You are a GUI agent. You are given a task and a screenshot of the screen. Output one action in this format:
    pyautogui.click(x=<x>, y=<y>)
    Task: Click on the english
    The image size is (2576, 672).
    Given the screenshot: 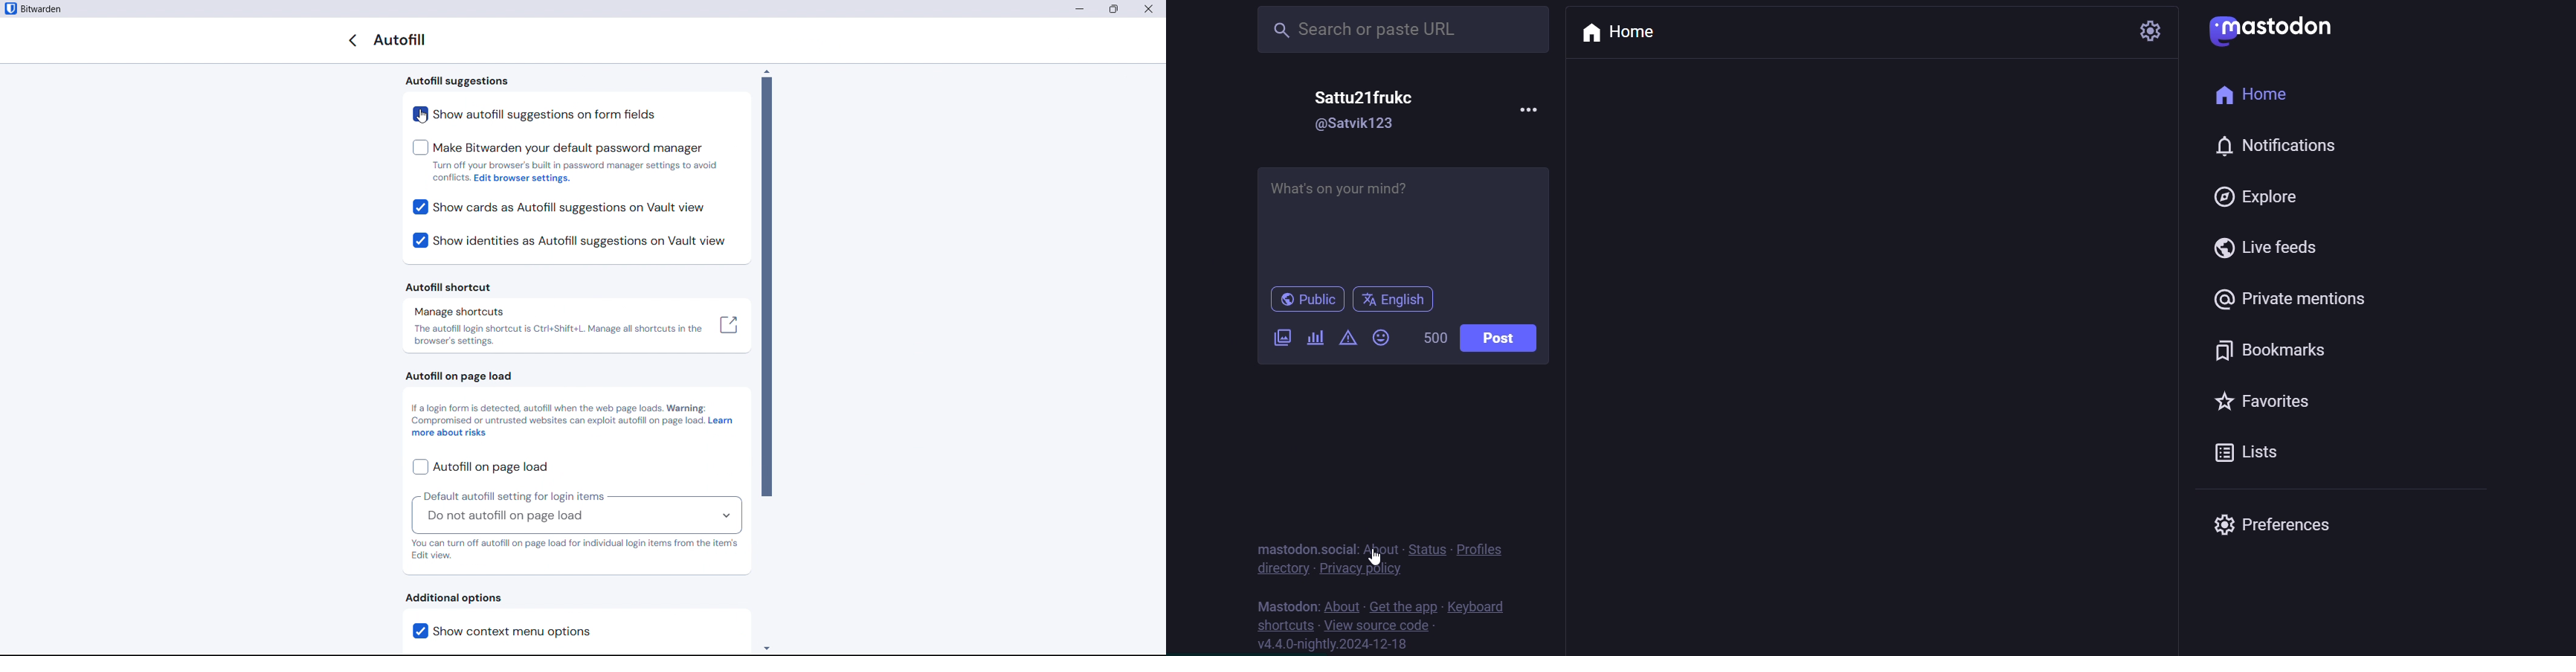 What is the action you would take?
    pyautogui.click(x=1396, y=300)
    